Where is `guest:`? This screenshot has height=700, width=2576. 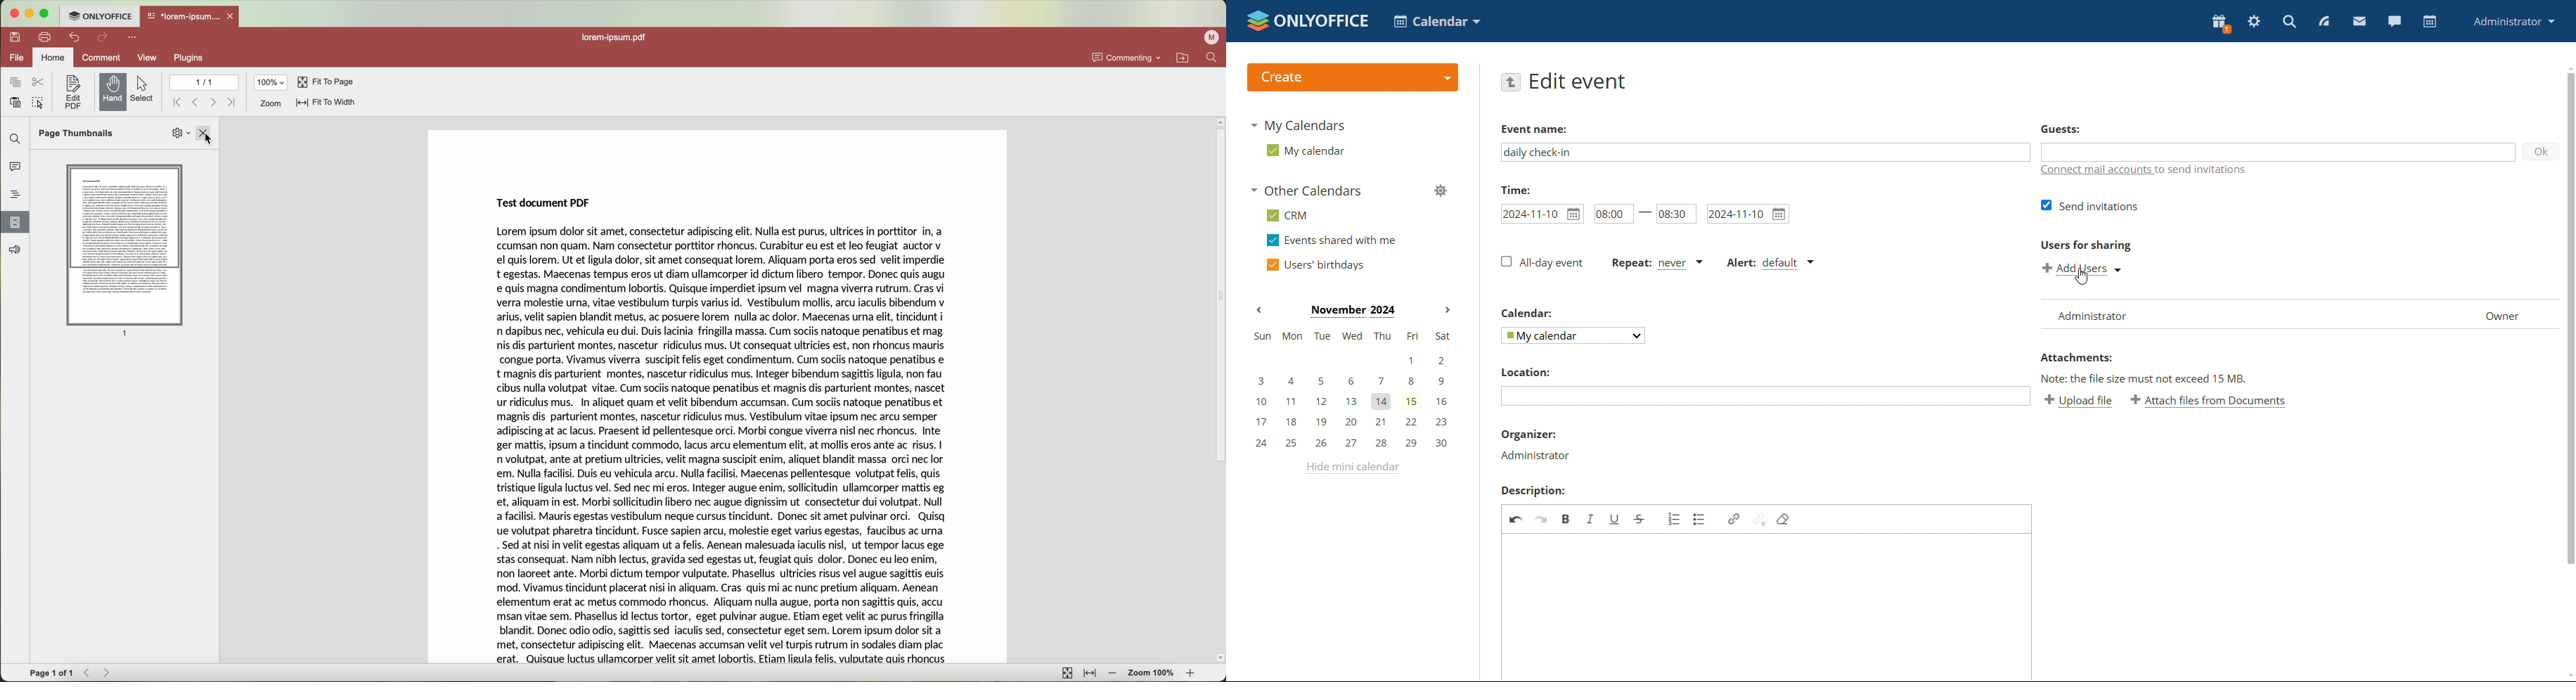 guest: is located at coordinates (2089, 131).